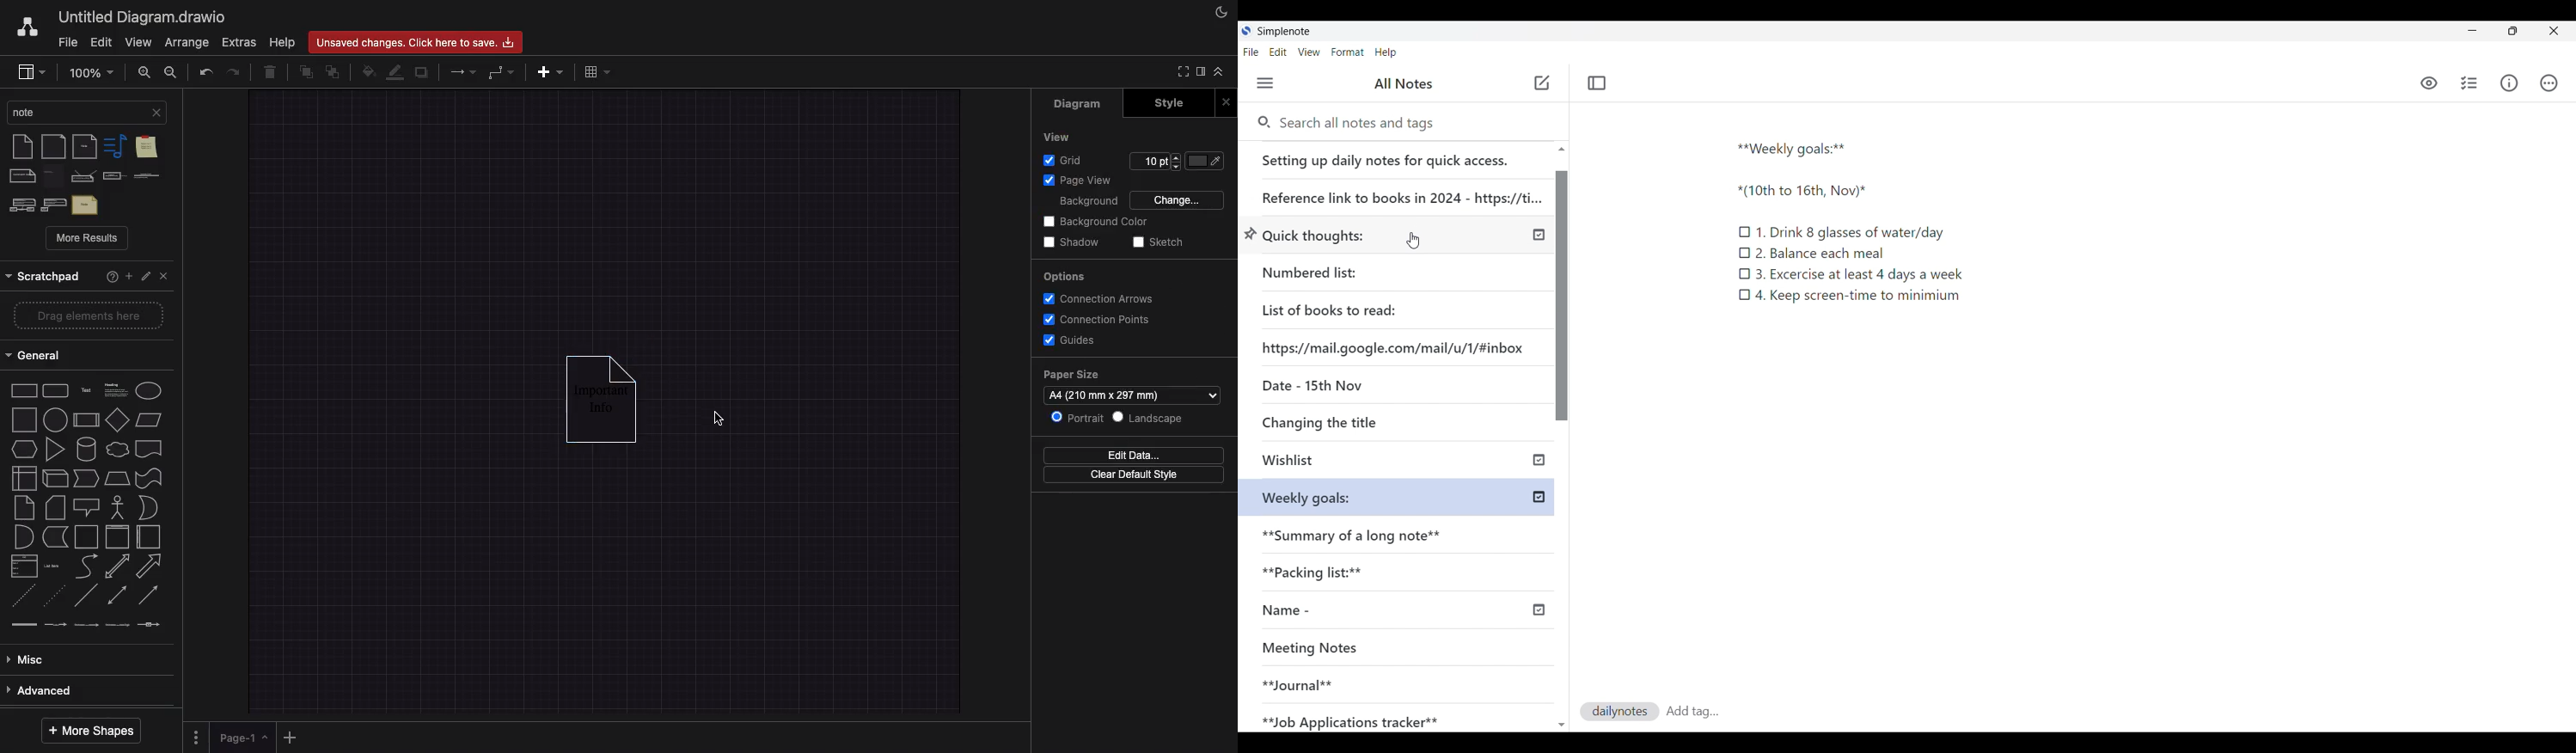 The width and height of the screenshot is (2576, 756). What do you see at coordinates (151, 597) in the screenshot?
I see `directional connector` at bounding box center [151, 597].